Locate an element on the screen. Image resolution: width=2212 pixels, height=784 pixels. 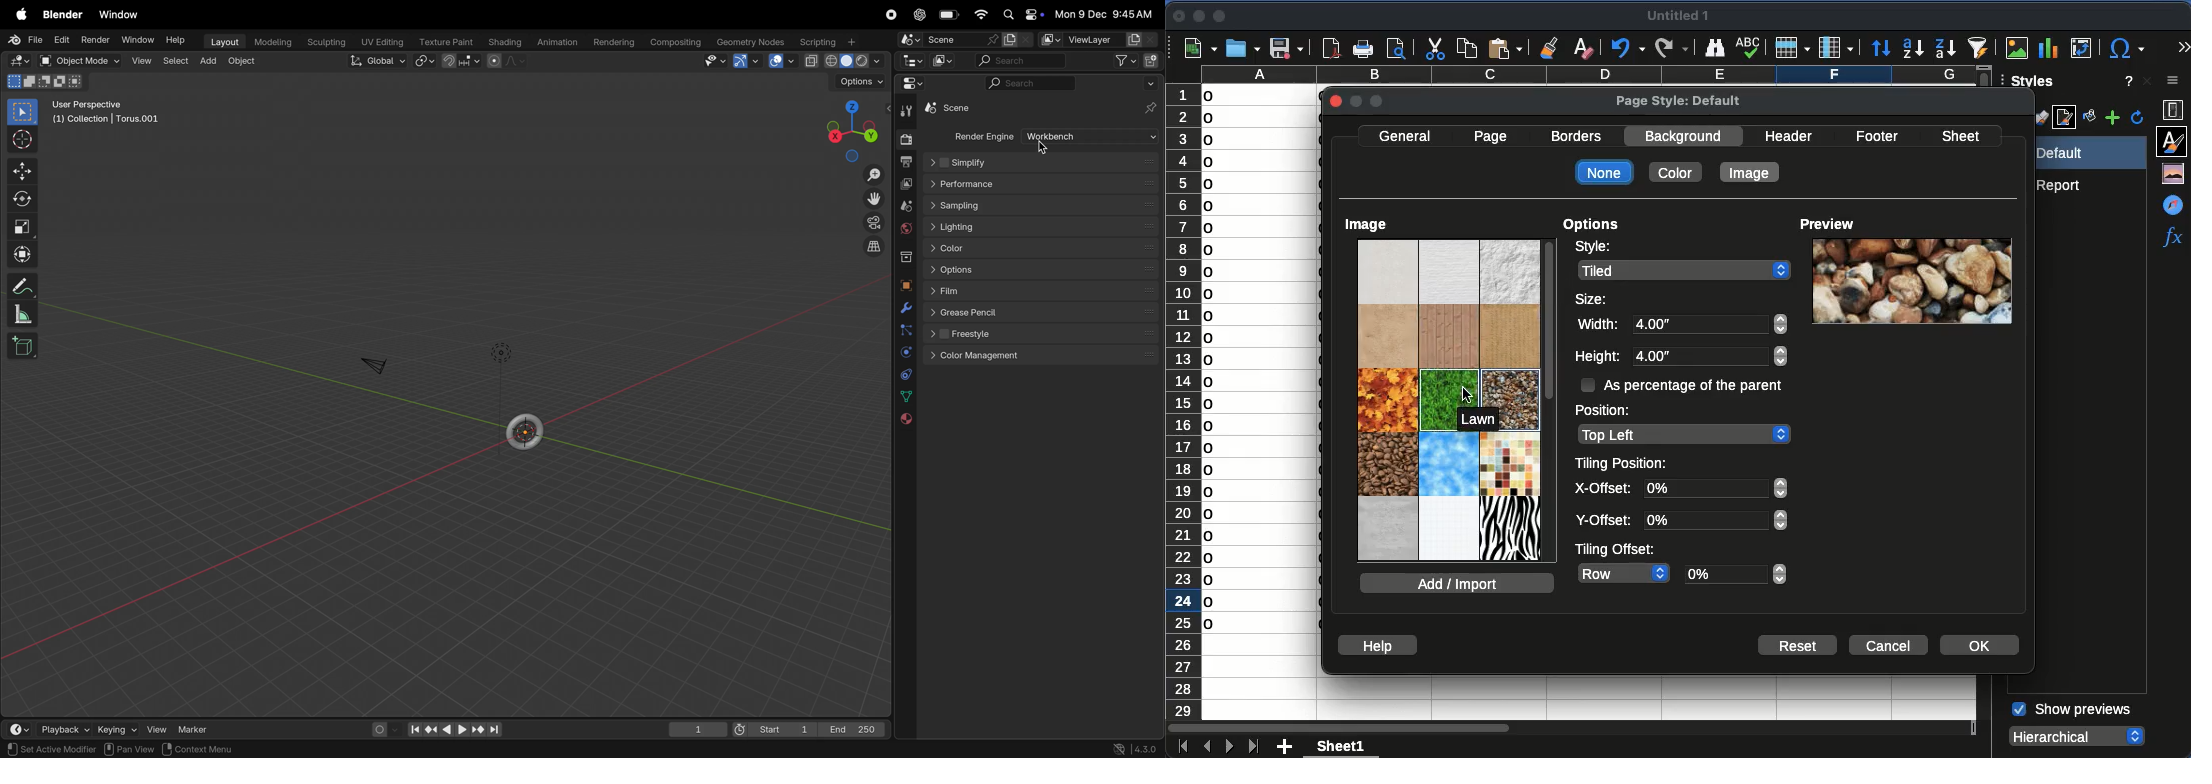
battery is located at coordinates (949, 14).